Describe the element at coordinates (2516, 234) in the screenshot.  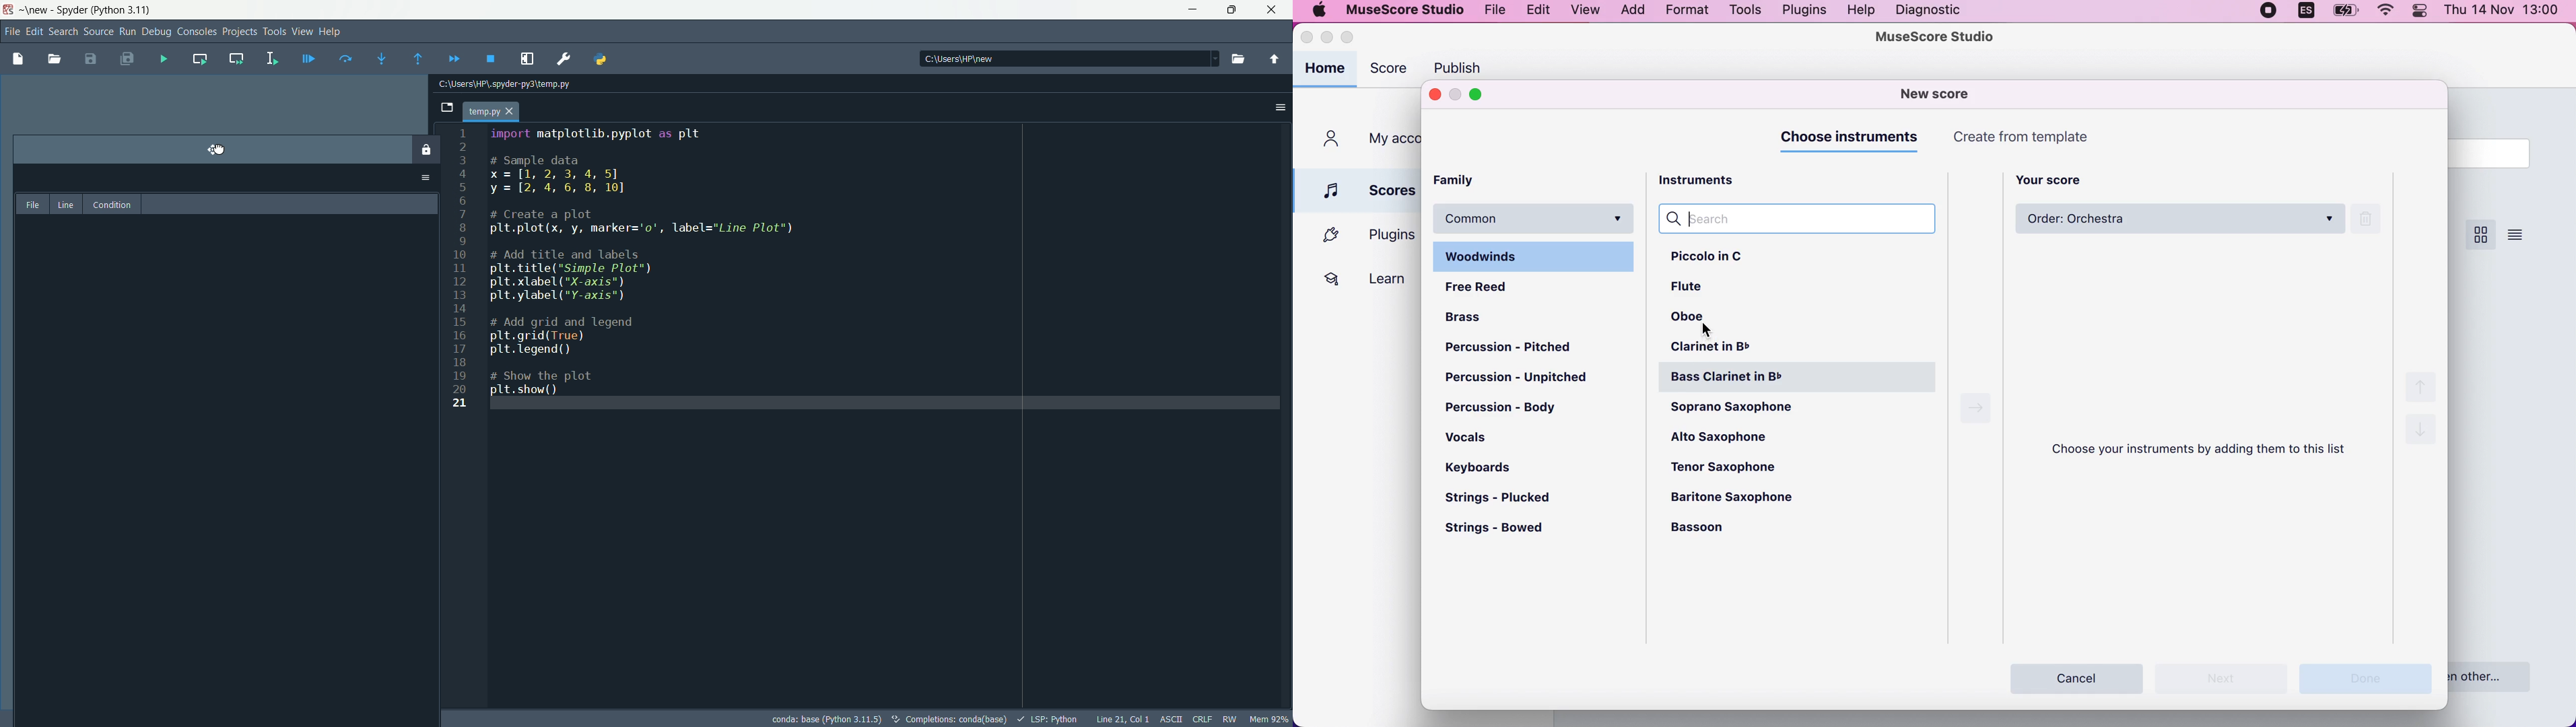
I see `score view list` at that location.